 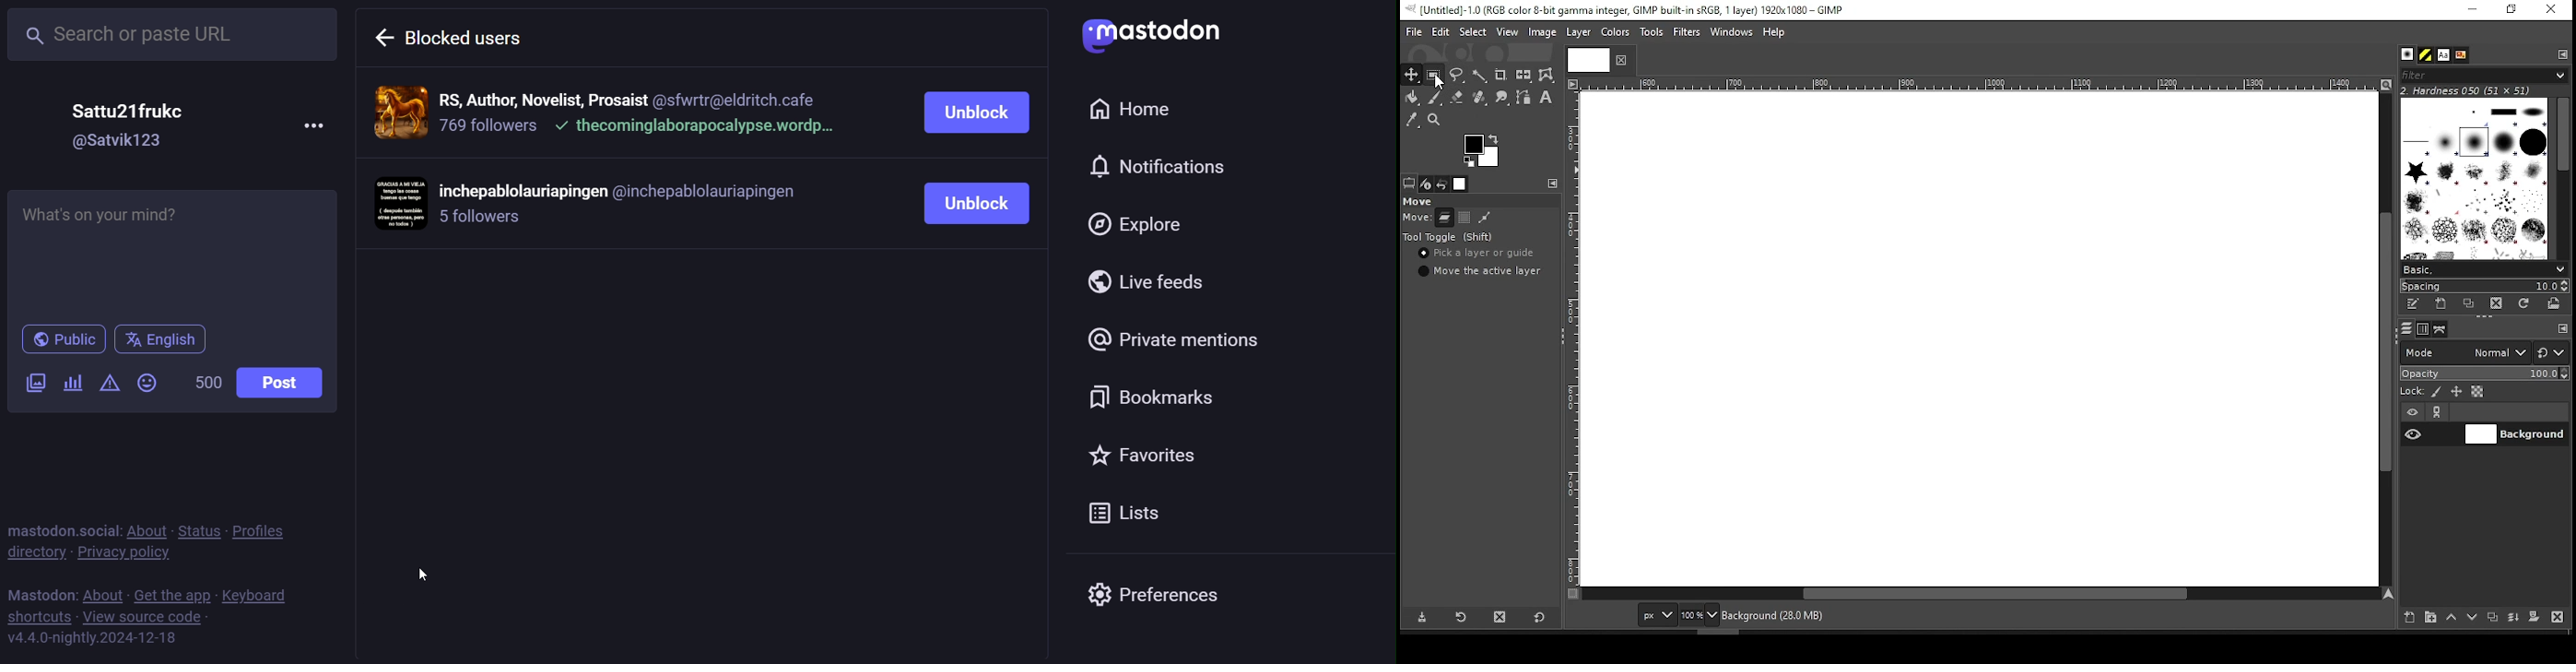 I want to click on lock:, so click(x=2413, y=393).